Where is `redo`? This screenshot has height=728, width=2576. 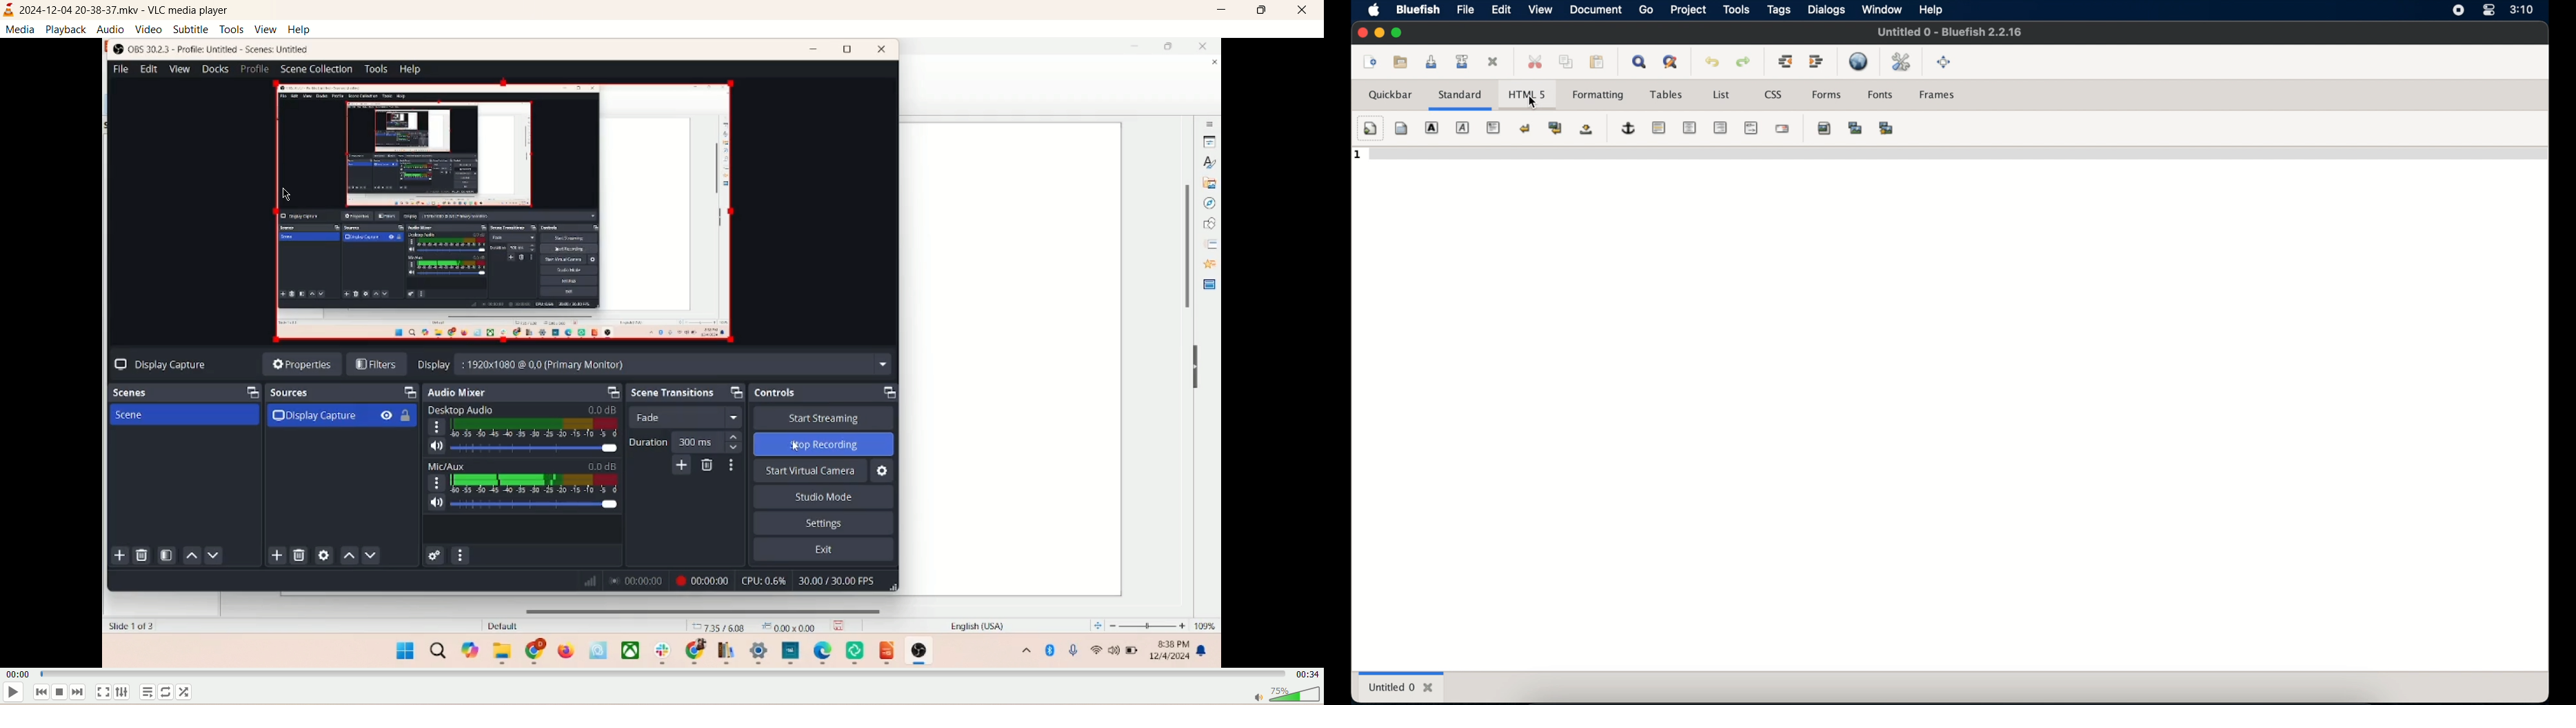 redo is located at coordinates (1744, 62).